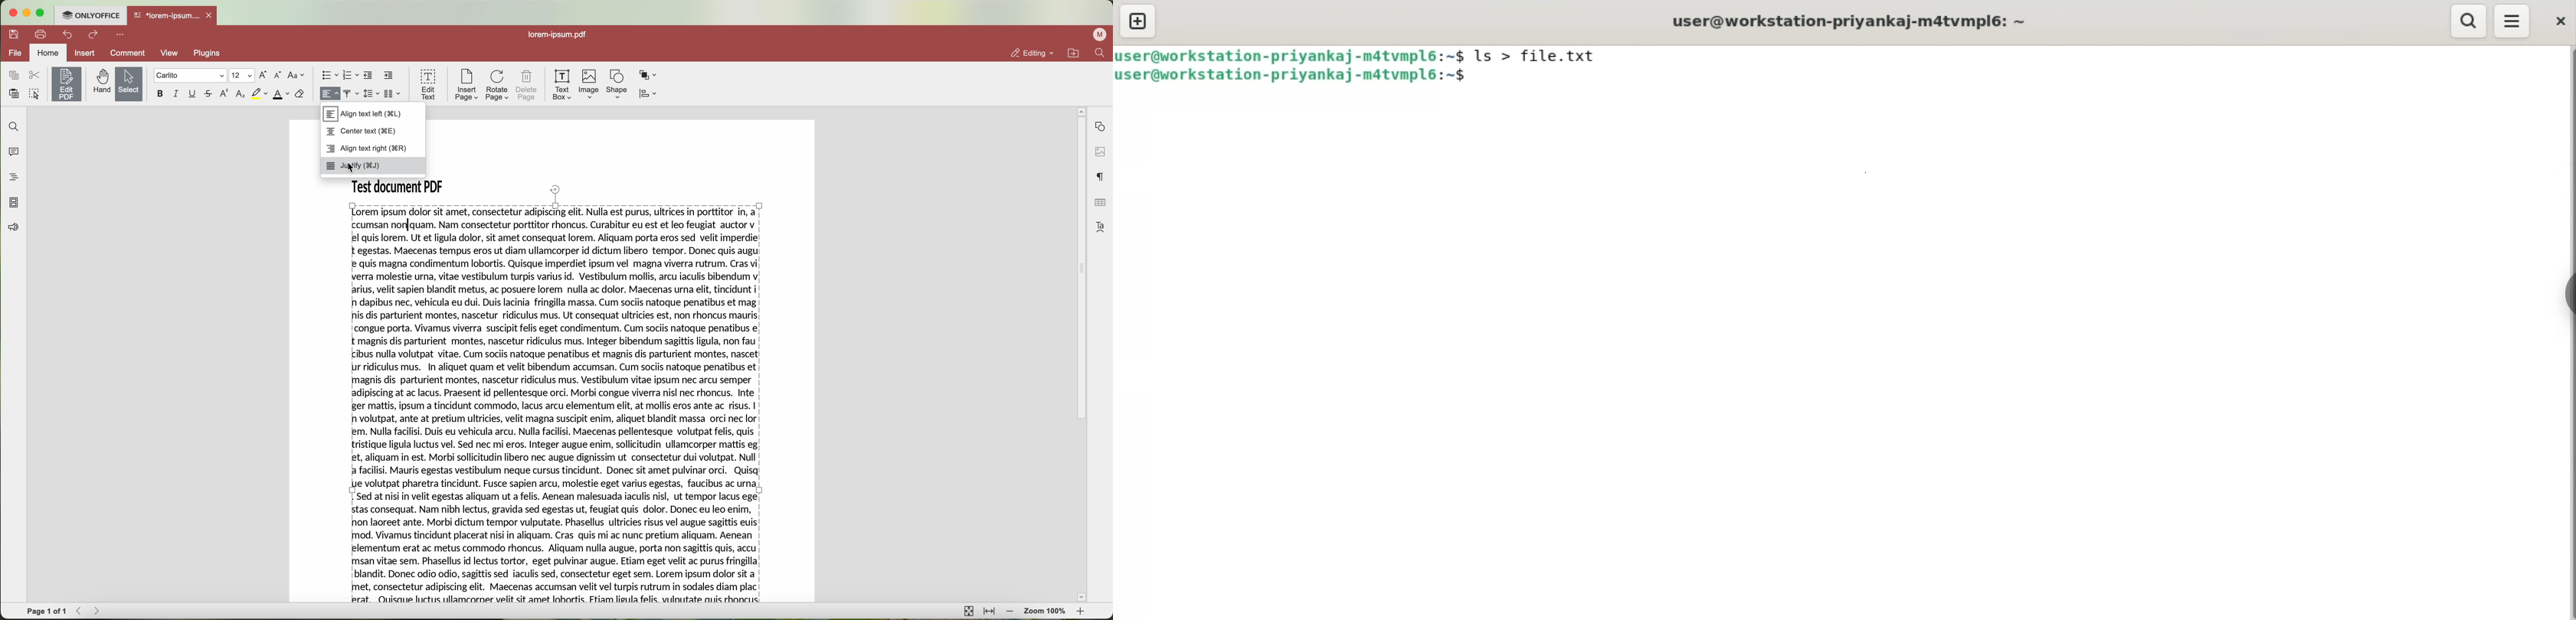 This screenshot has width=2576, height=644. Describe the element at coordinates (241, 94) in the screenshot. I see `subscript` at that location.